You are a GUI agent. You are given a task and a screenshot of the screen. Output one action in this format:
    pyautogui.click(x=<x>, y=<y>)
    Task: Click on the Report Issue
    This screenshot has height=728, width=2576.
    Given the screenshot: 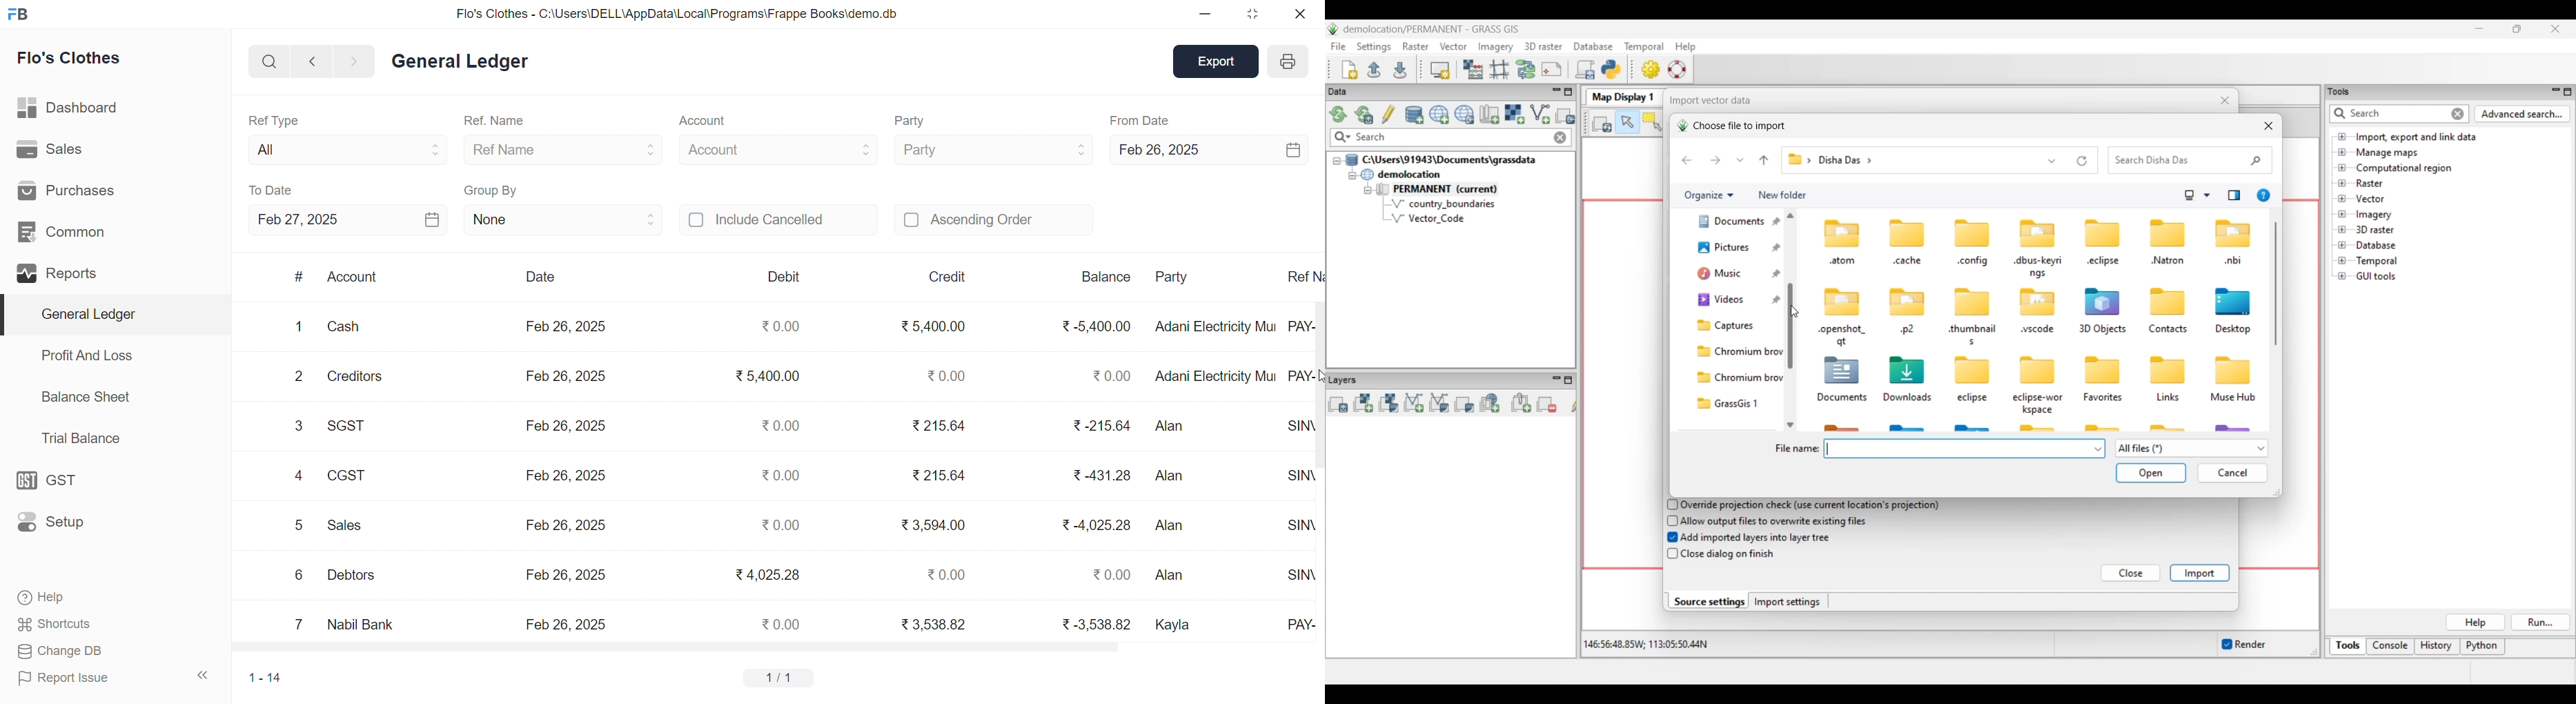 What is the action you would take?
    pyautogui.click(x=65, y=678)
    